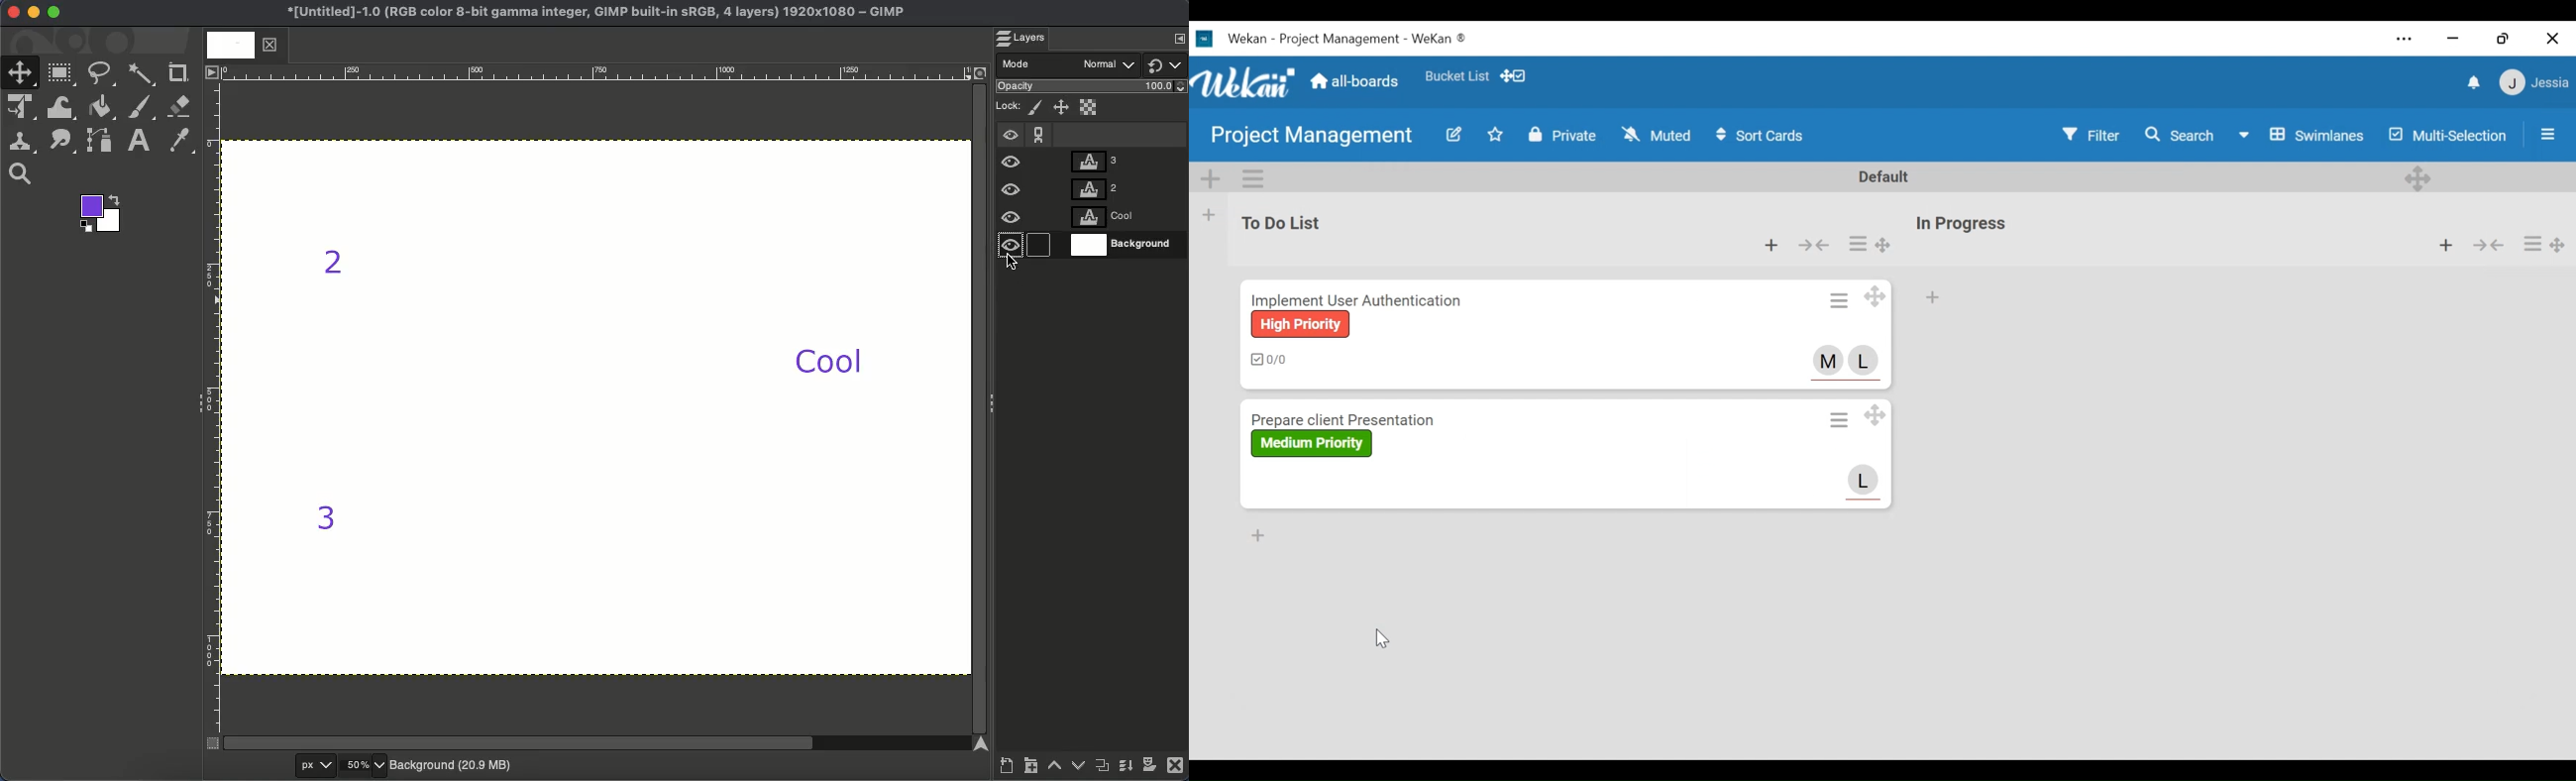 The image size is (2576, 784). What do you see at coordinates (1284, 221) in the screenshot?
I see `list Title` at bounding box center [1284, 221].